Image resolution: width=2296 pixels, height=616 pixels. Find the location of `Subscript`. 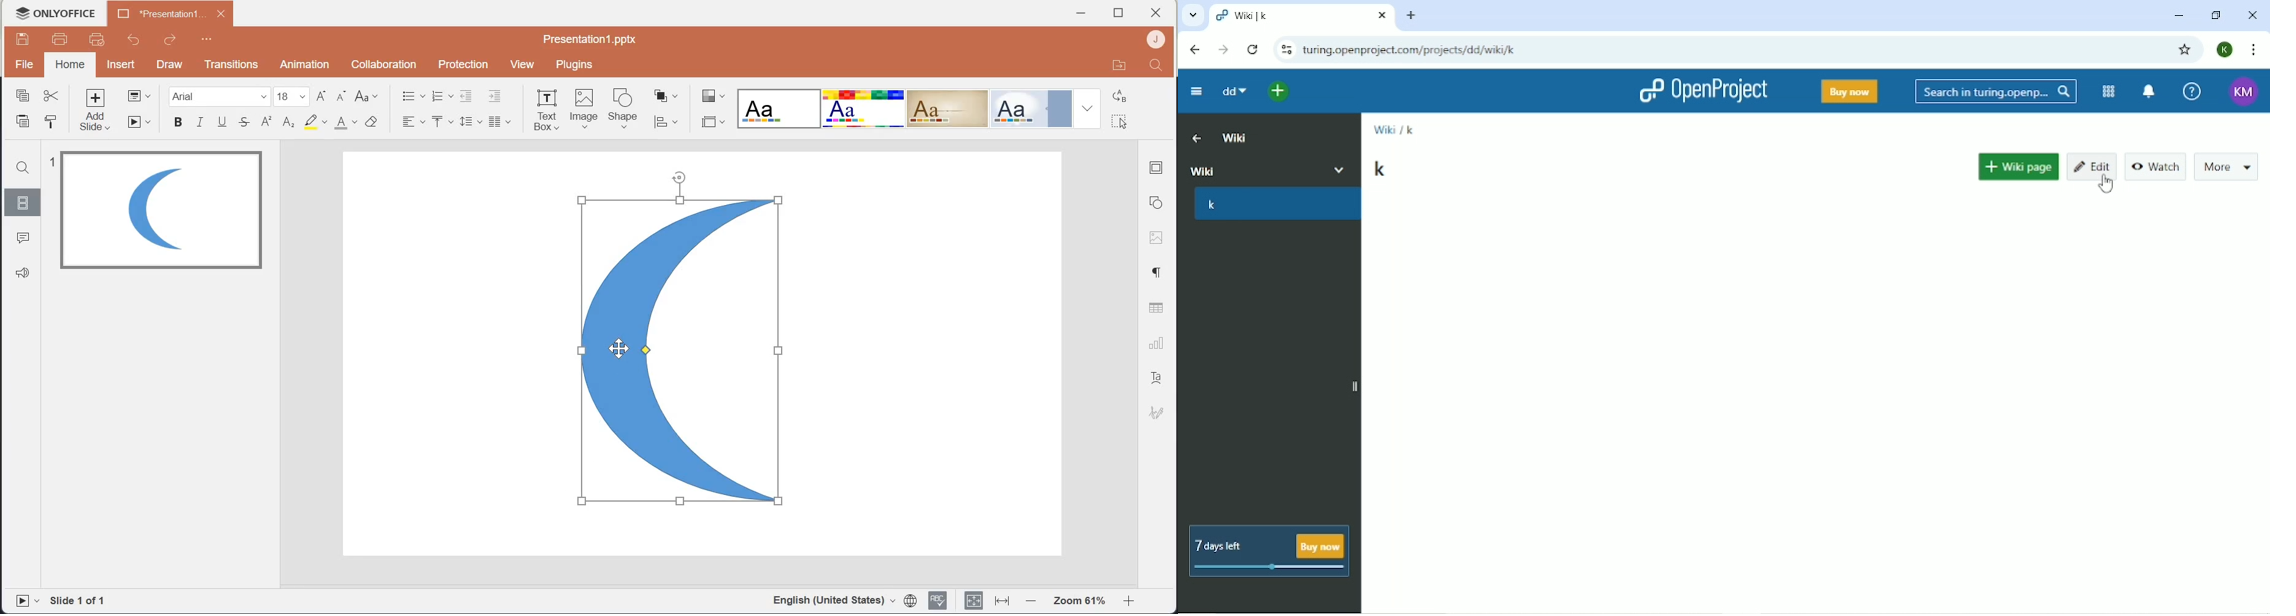

Subscript is located at coordinates (287, 122).